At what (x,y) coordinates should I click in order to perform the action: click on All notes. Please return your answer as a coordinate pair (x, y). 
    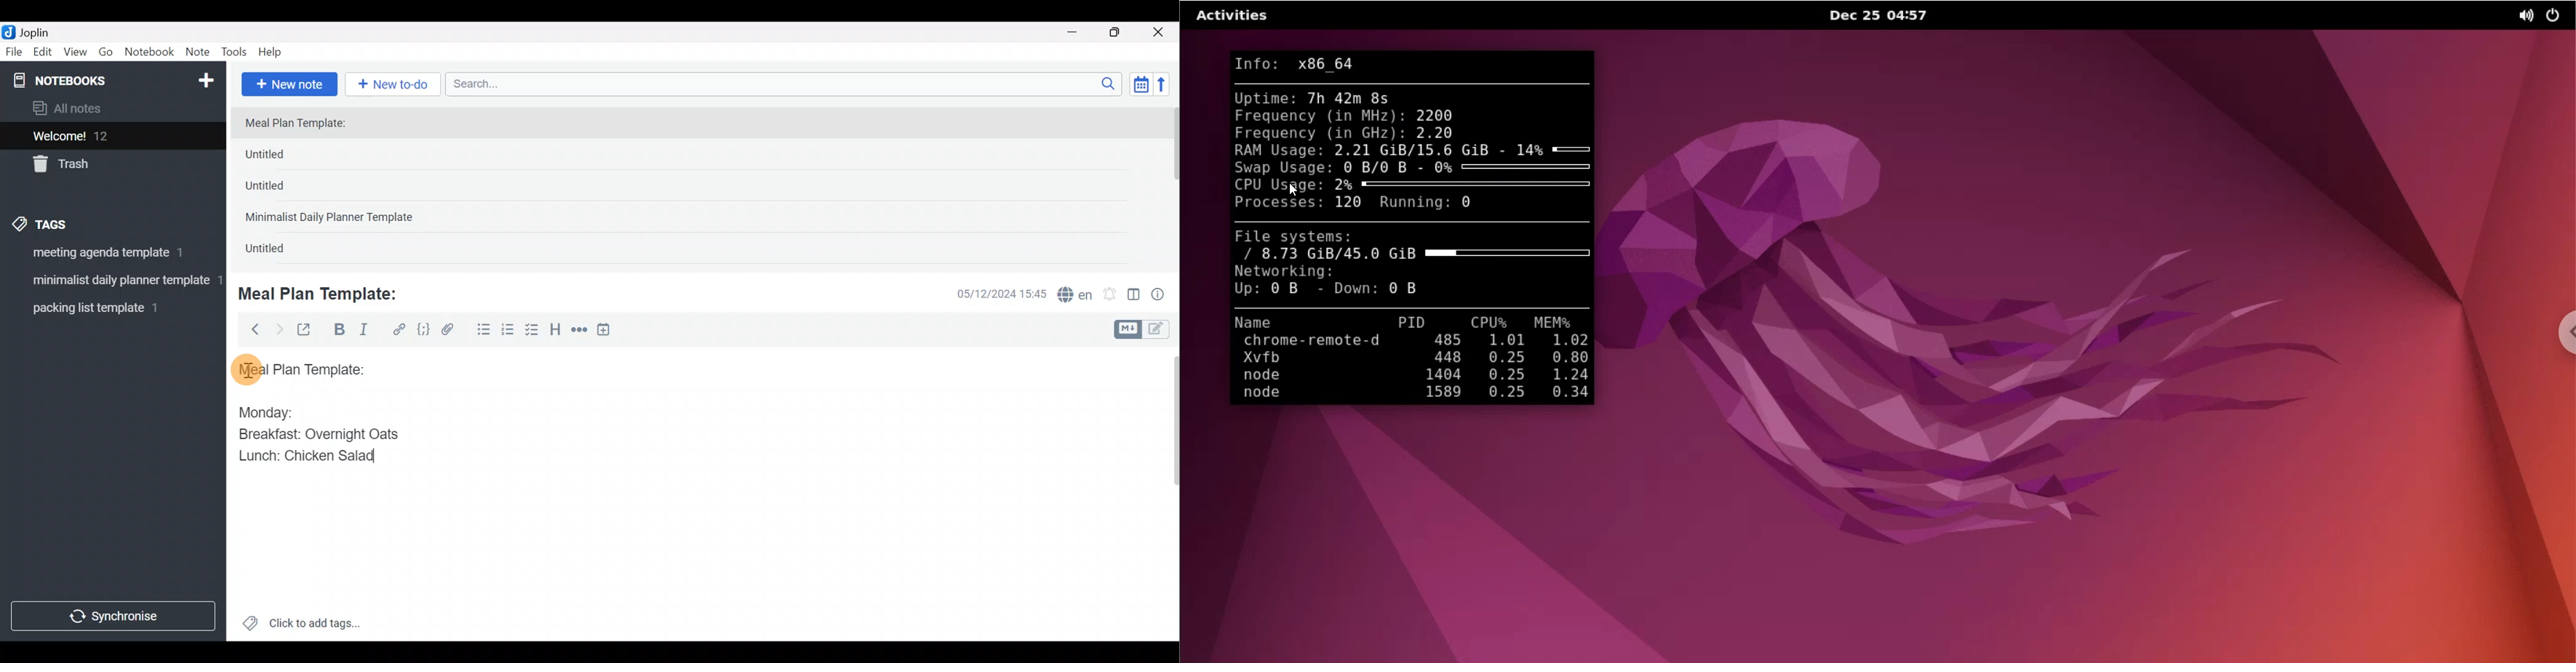
    Looking at the image, I should click on (110, 109).